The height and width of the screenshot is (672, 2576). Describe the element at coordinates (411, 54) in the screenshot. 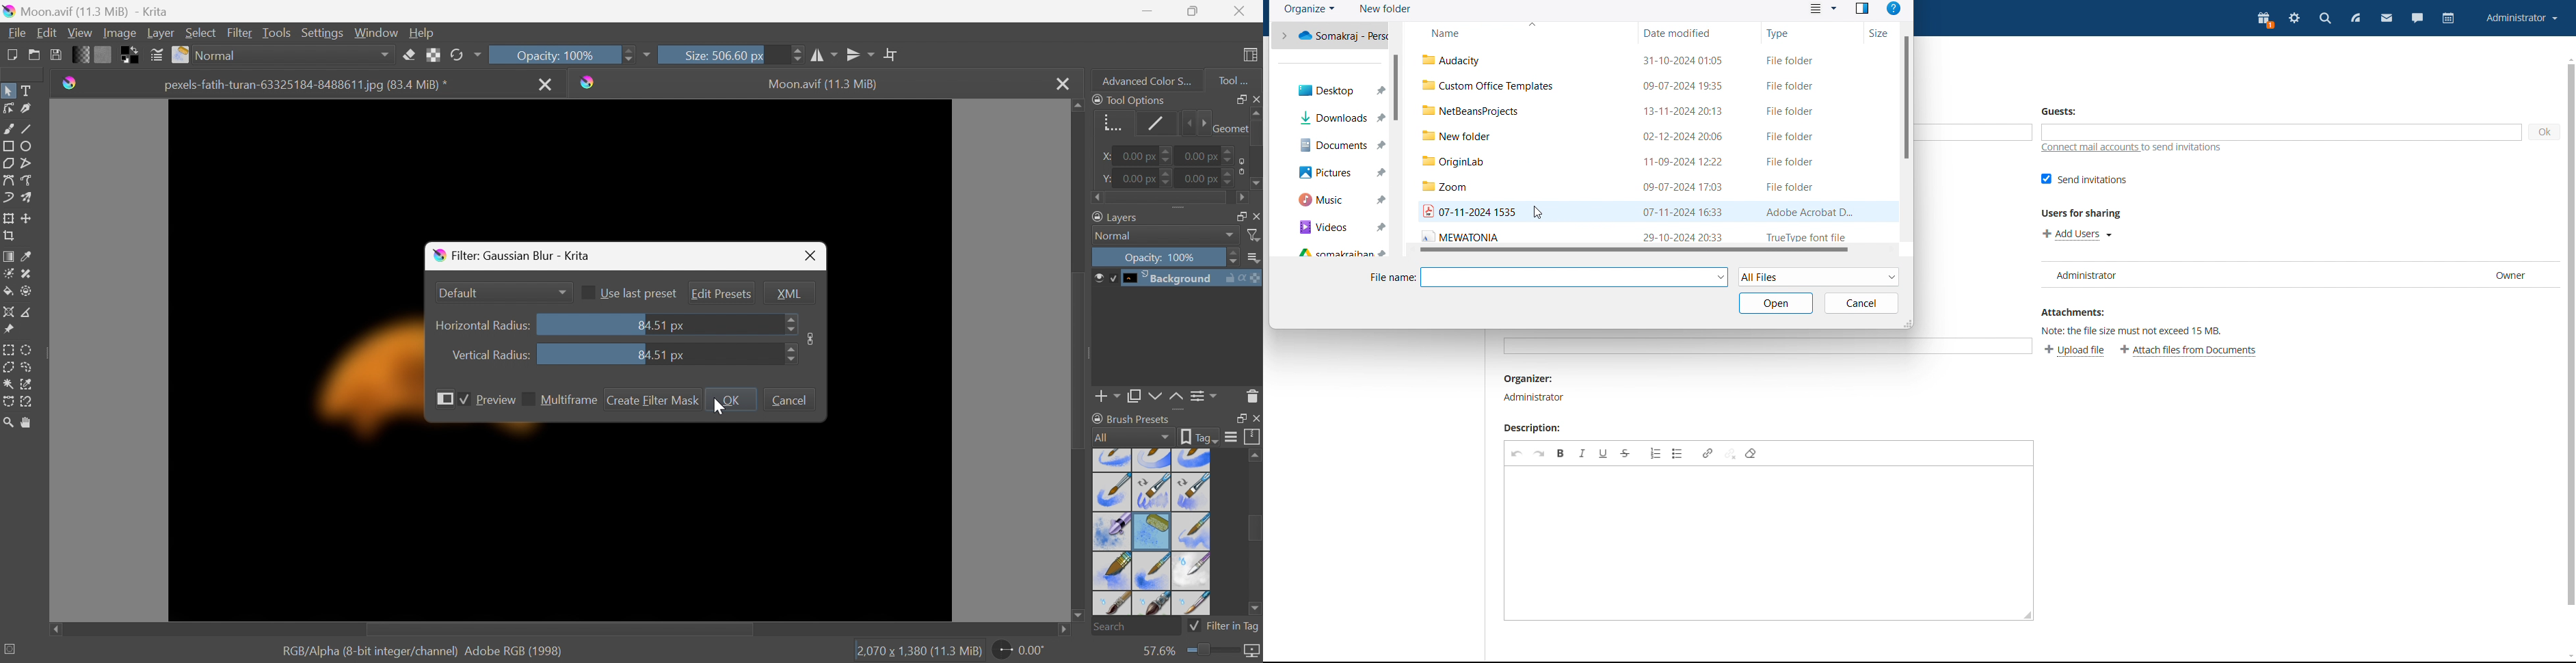

I see `Set eraser mode` at that location.